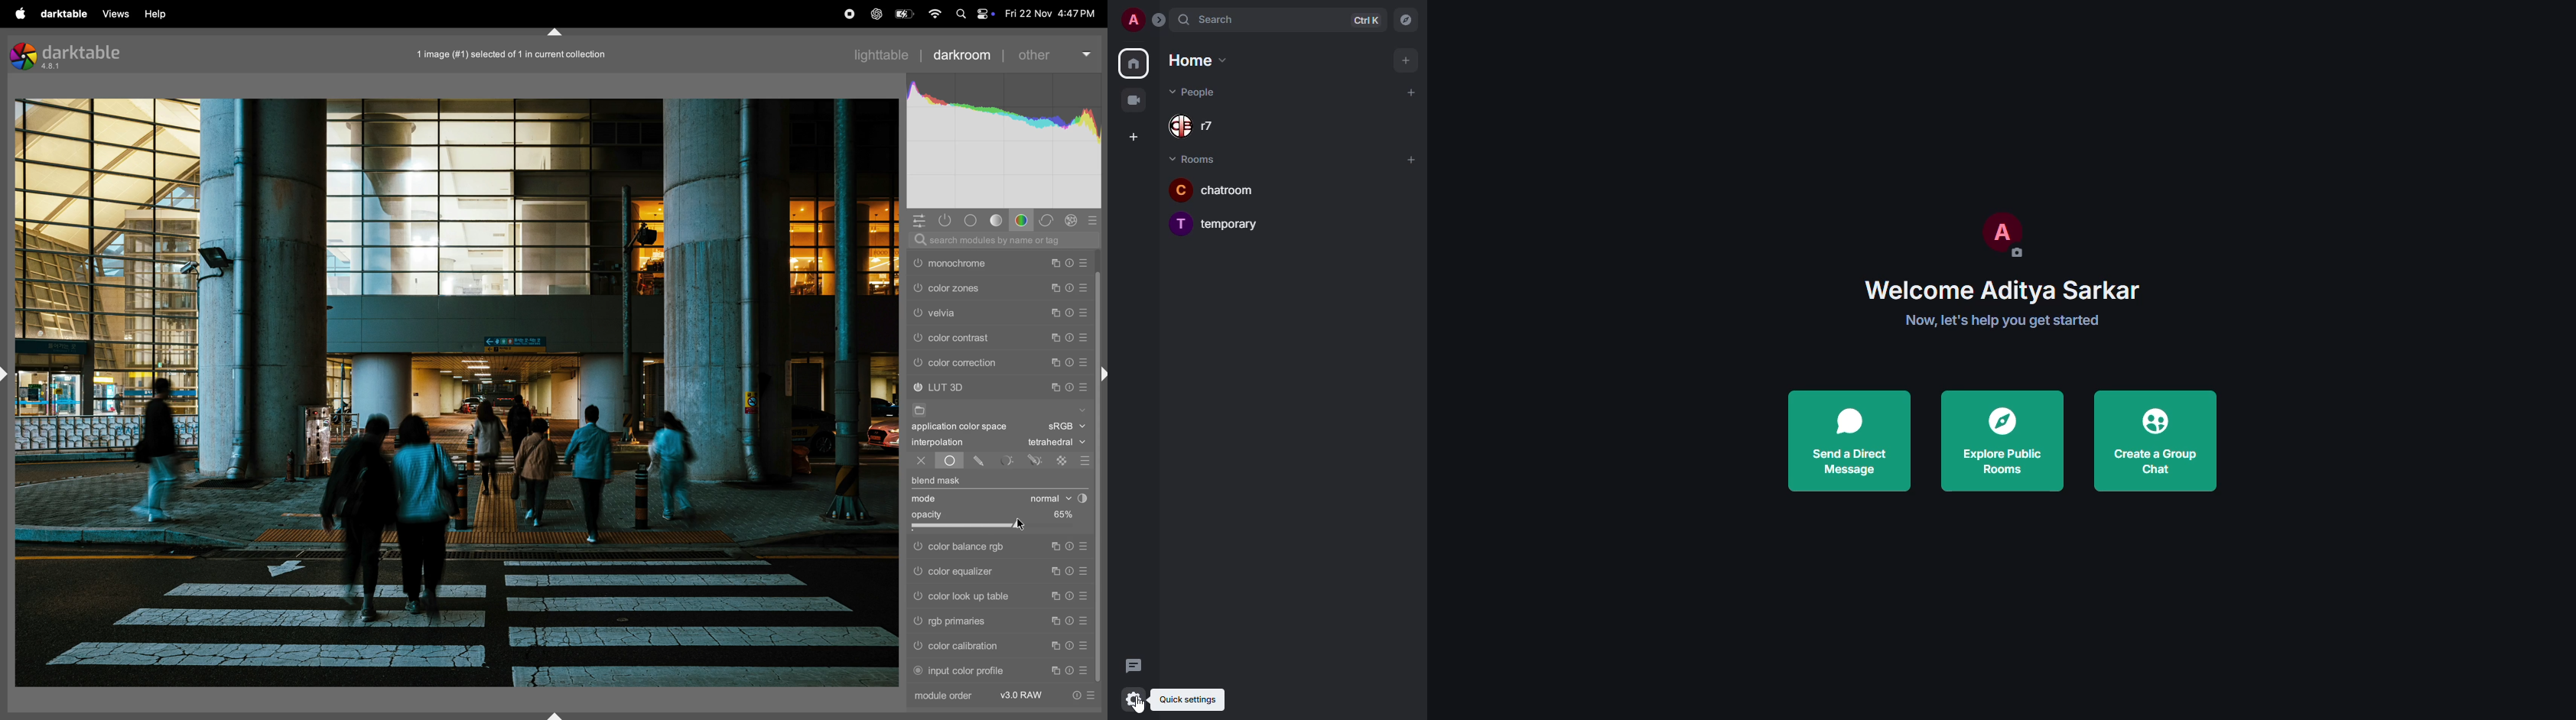 The image size is (2576, 728). What do you see at coordinates (1070, 622) in the screenshot?
I see `reset` at bounding box center [1070, 622].